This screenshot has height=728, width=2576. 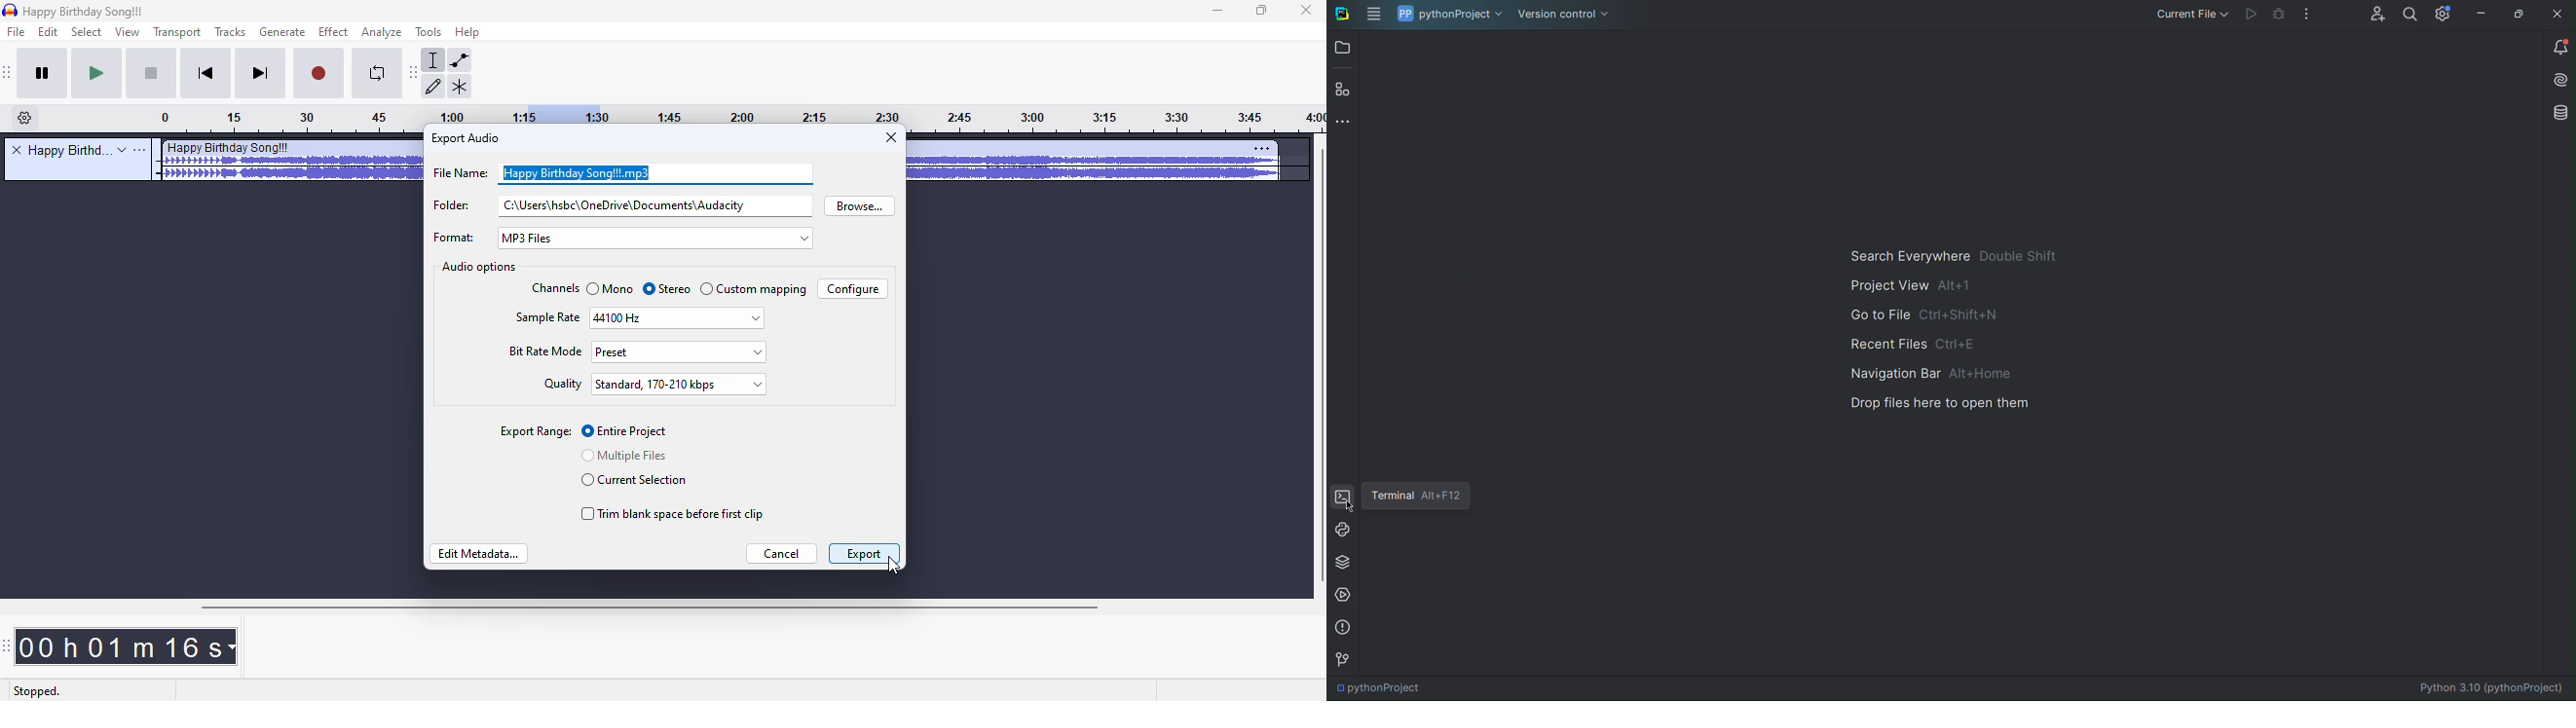 What do you see at coordinates (2377, 16) in the screenshot?
I see `Account` at bounding box center [2377, 16].